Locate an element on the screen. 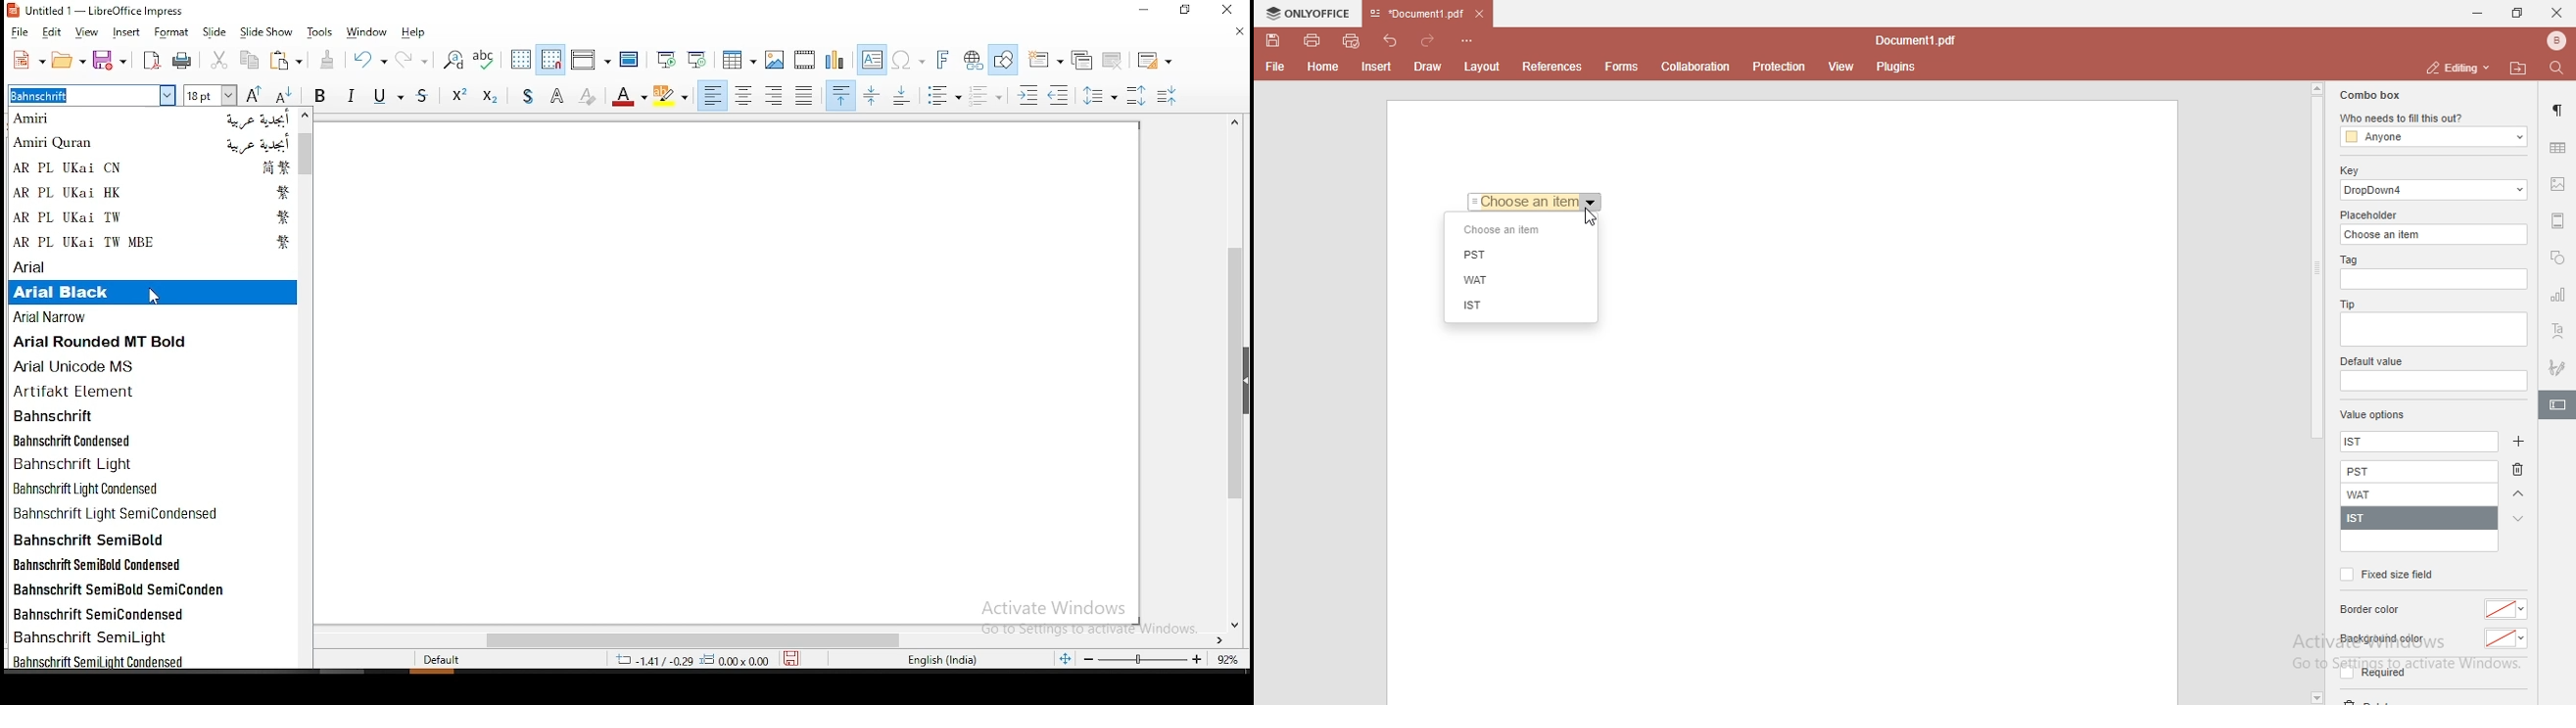 This screenshot has width=2576, height=728. edit is located at coordinates (55, 32).